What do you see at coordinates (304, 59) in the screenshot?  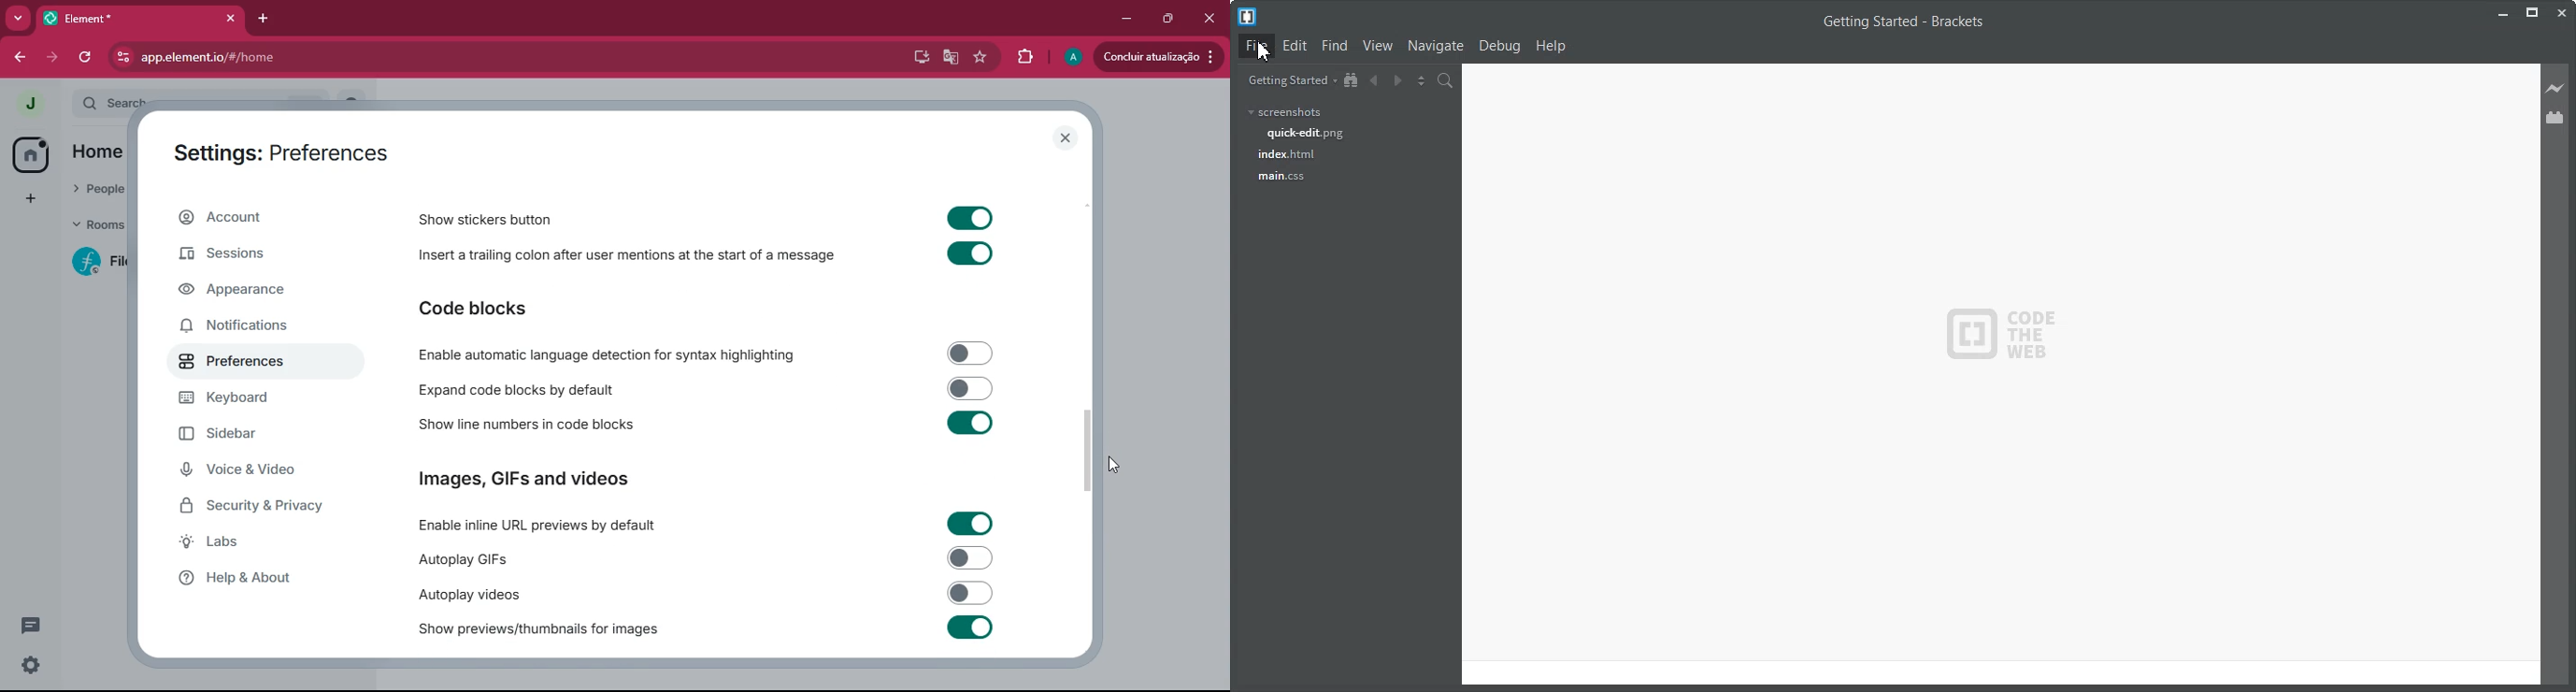 I see `website url` at bounding box center [304, 59].